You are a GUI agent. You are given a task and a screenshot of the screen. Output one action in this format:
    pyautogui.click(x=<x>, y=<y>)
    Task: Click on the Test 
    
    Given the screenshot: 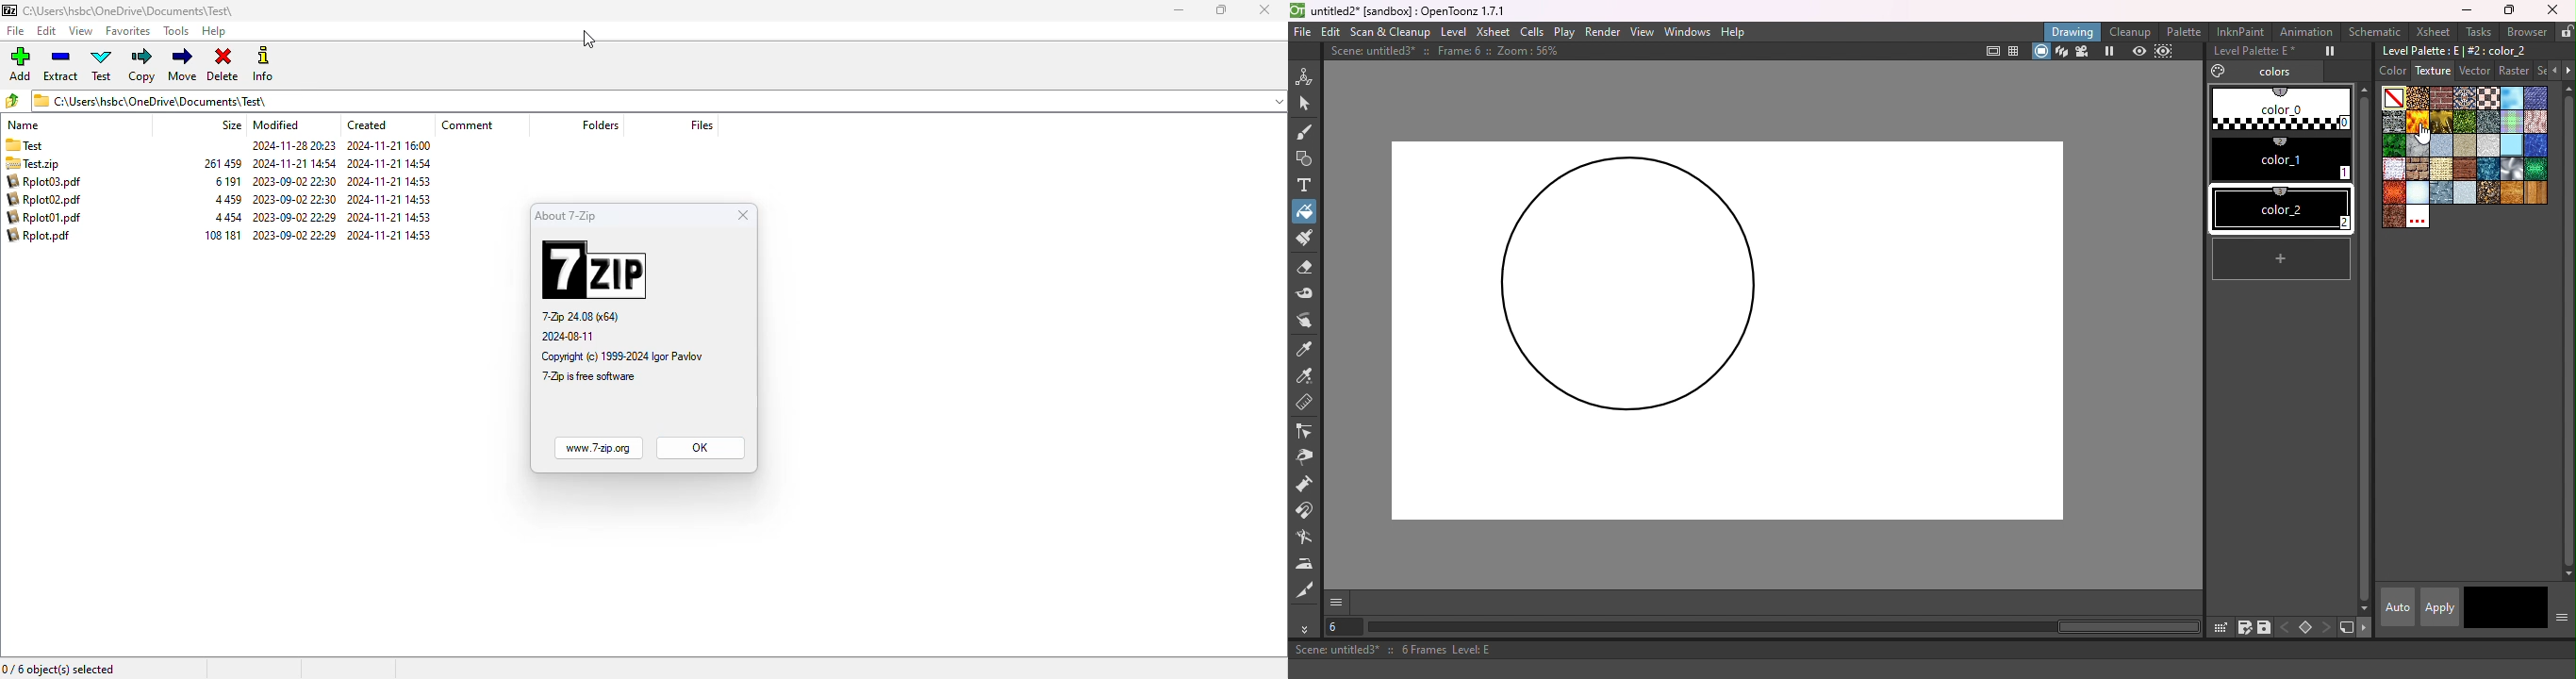 What is the action you would take?
    pyautogui.click(x=53, y=146)
    